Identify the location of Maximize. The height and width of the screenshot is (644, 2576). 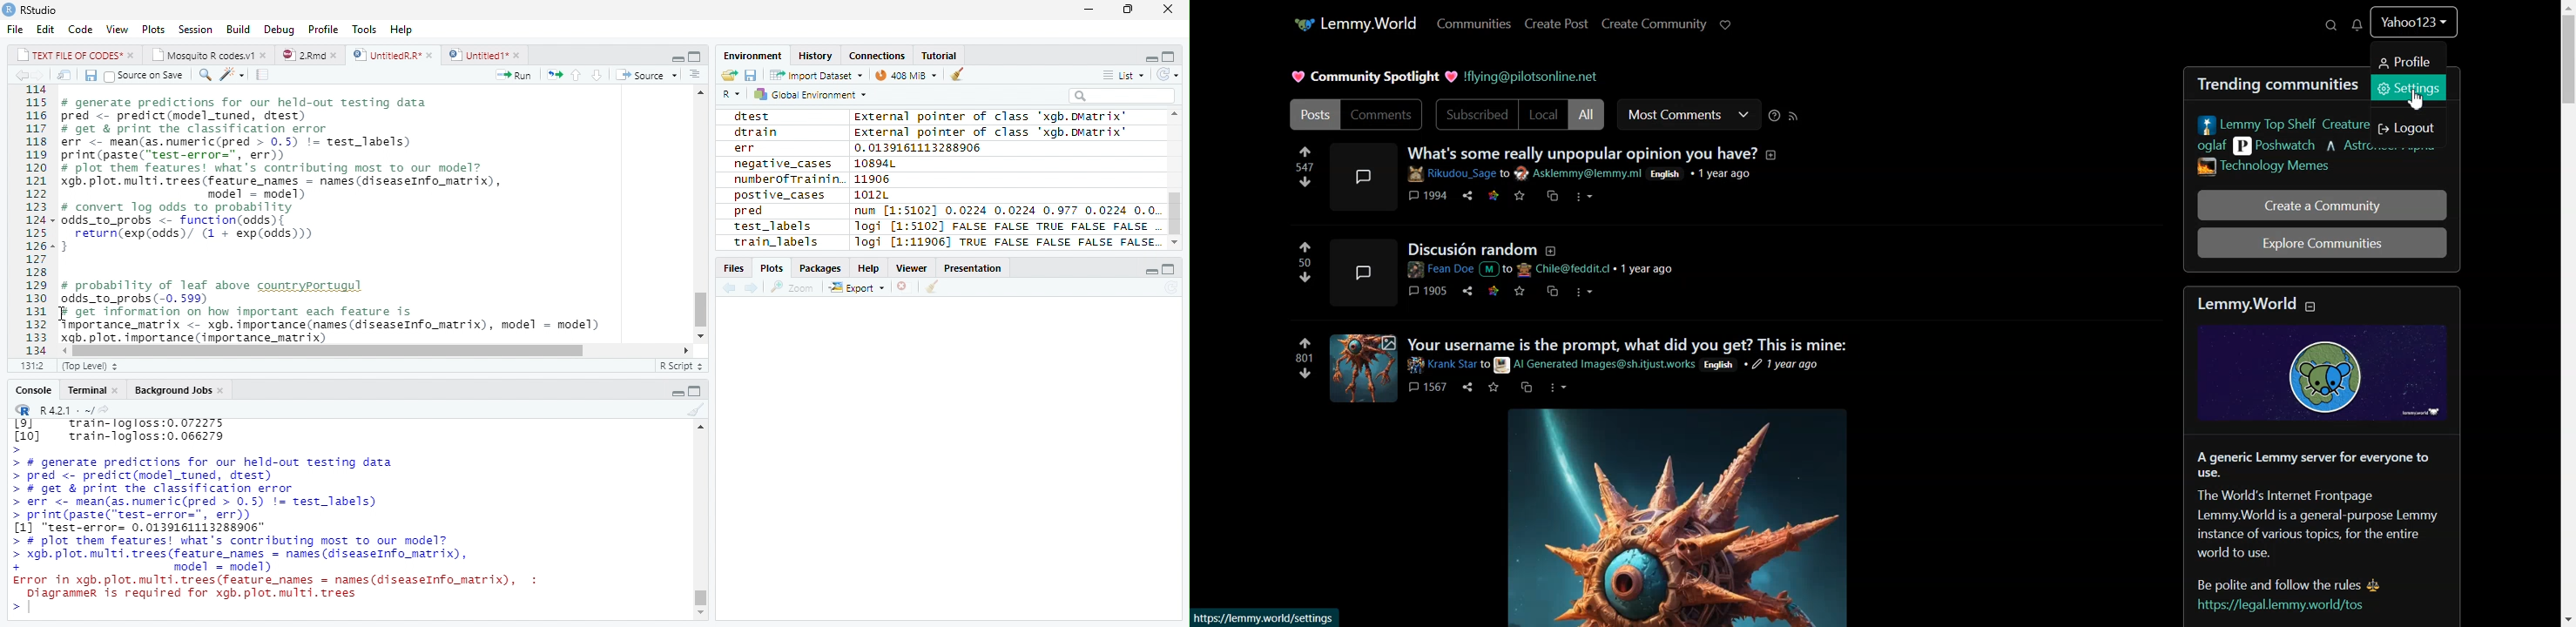
(694, 55).